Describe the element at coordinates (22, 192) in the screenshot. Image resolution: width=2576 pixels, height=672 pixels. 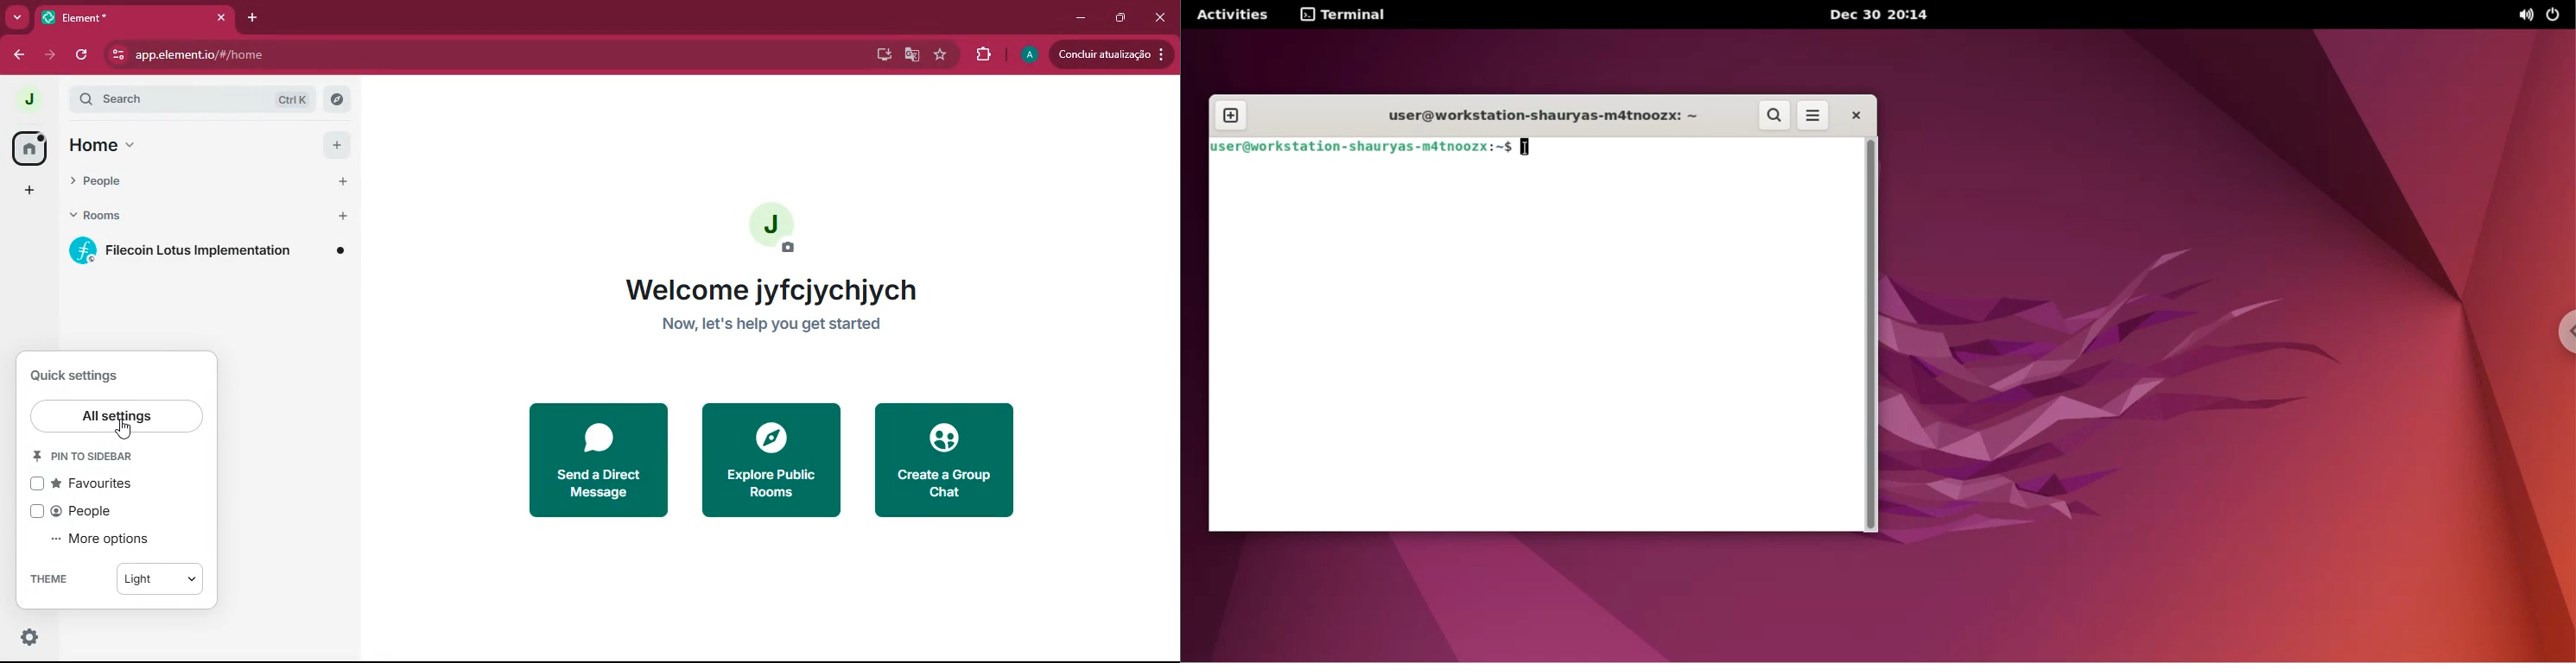
I see `add` at that location.